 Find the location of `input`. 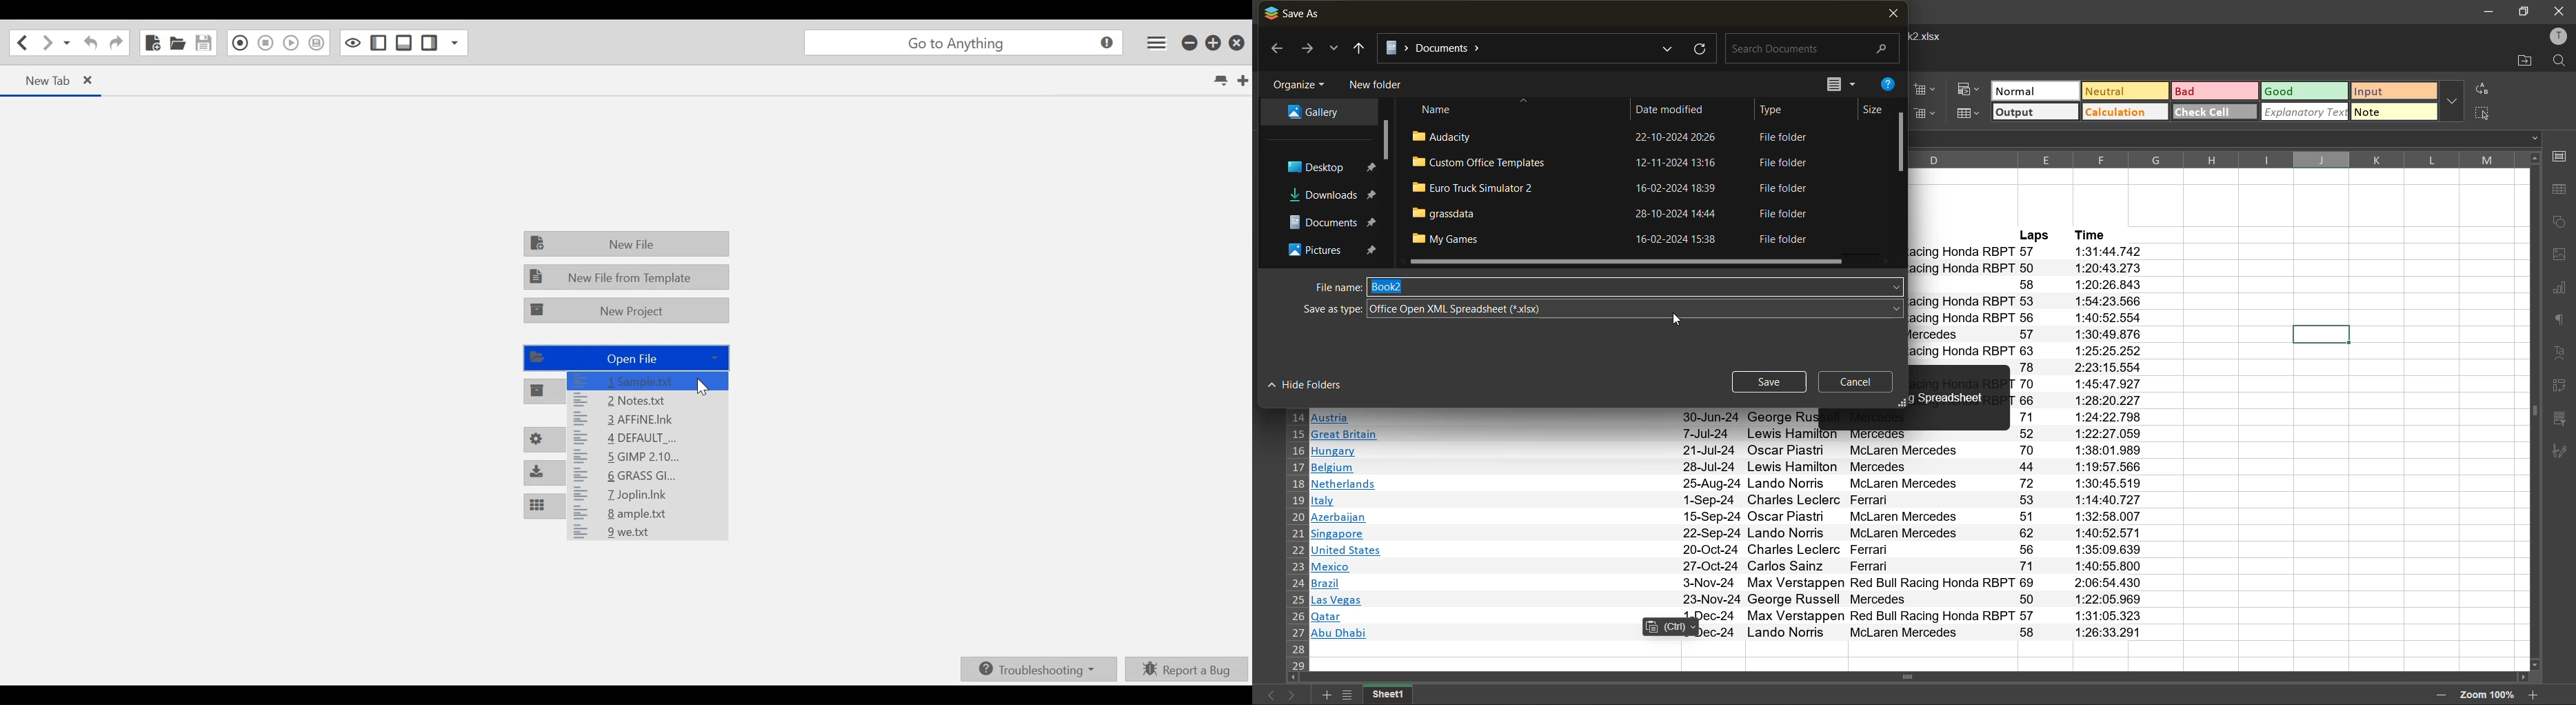

input is located at coordinates (2394, 90).